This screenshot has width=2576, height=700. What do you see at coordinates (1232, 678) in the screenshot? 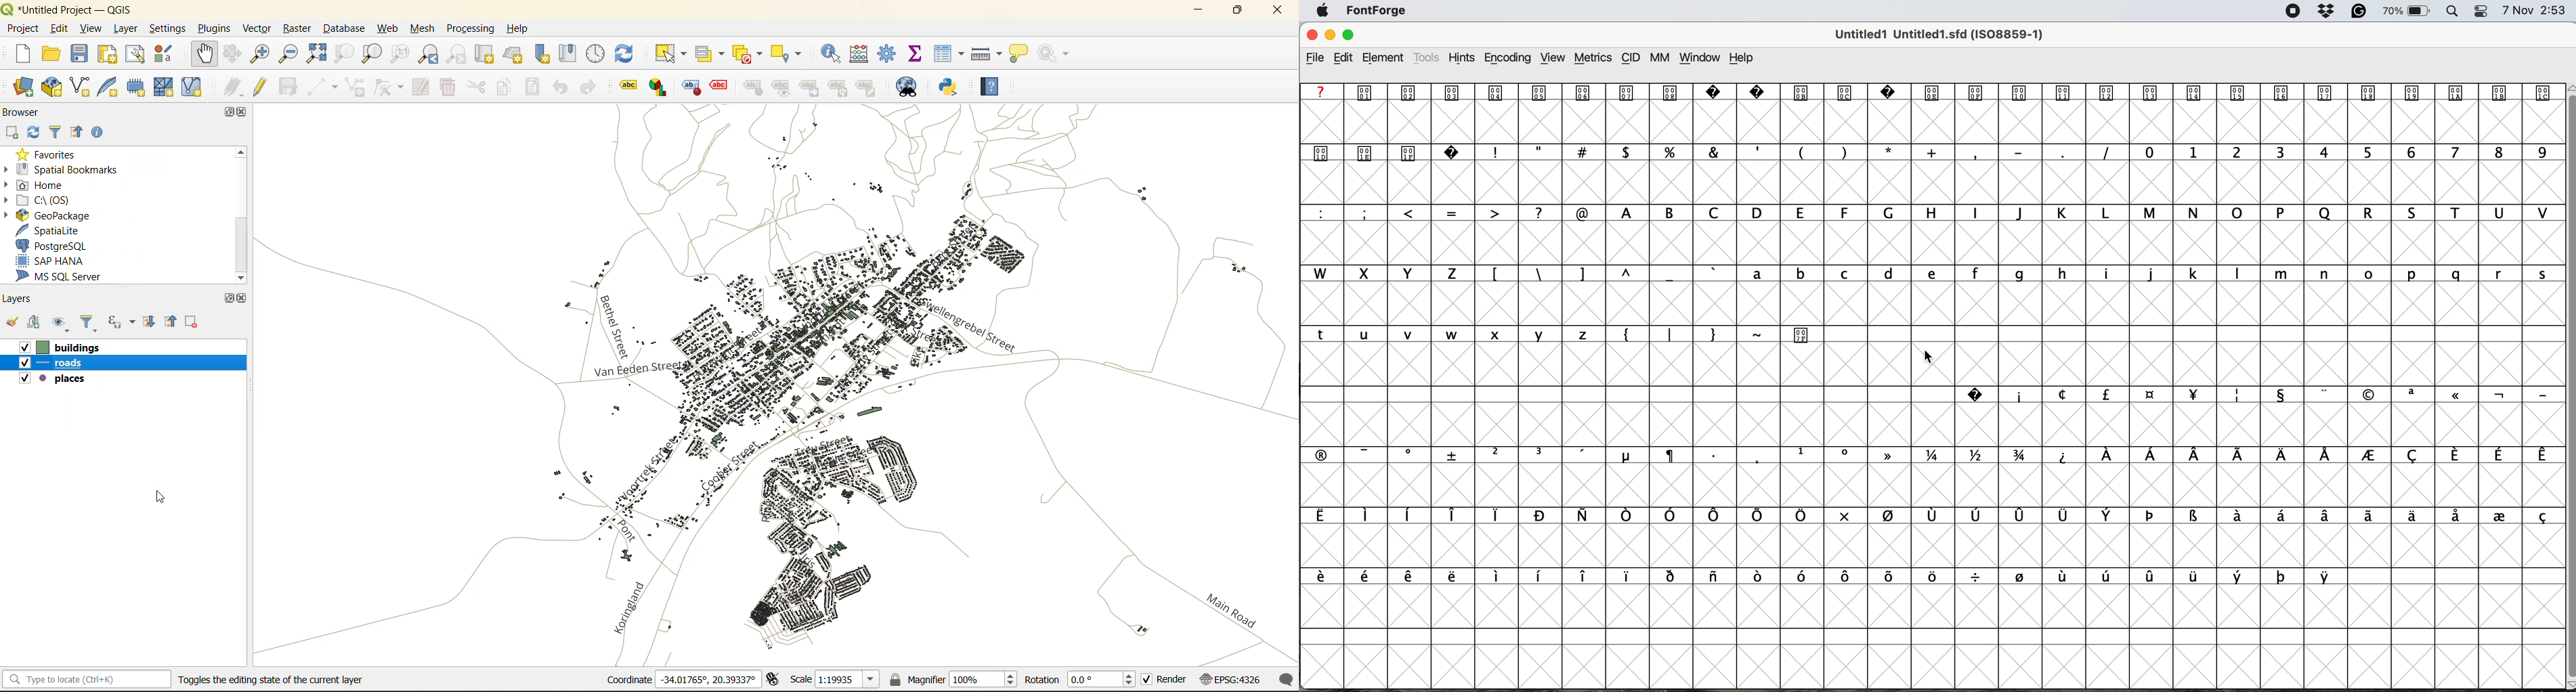
I see `crs` at bounding box center [1232, 678].